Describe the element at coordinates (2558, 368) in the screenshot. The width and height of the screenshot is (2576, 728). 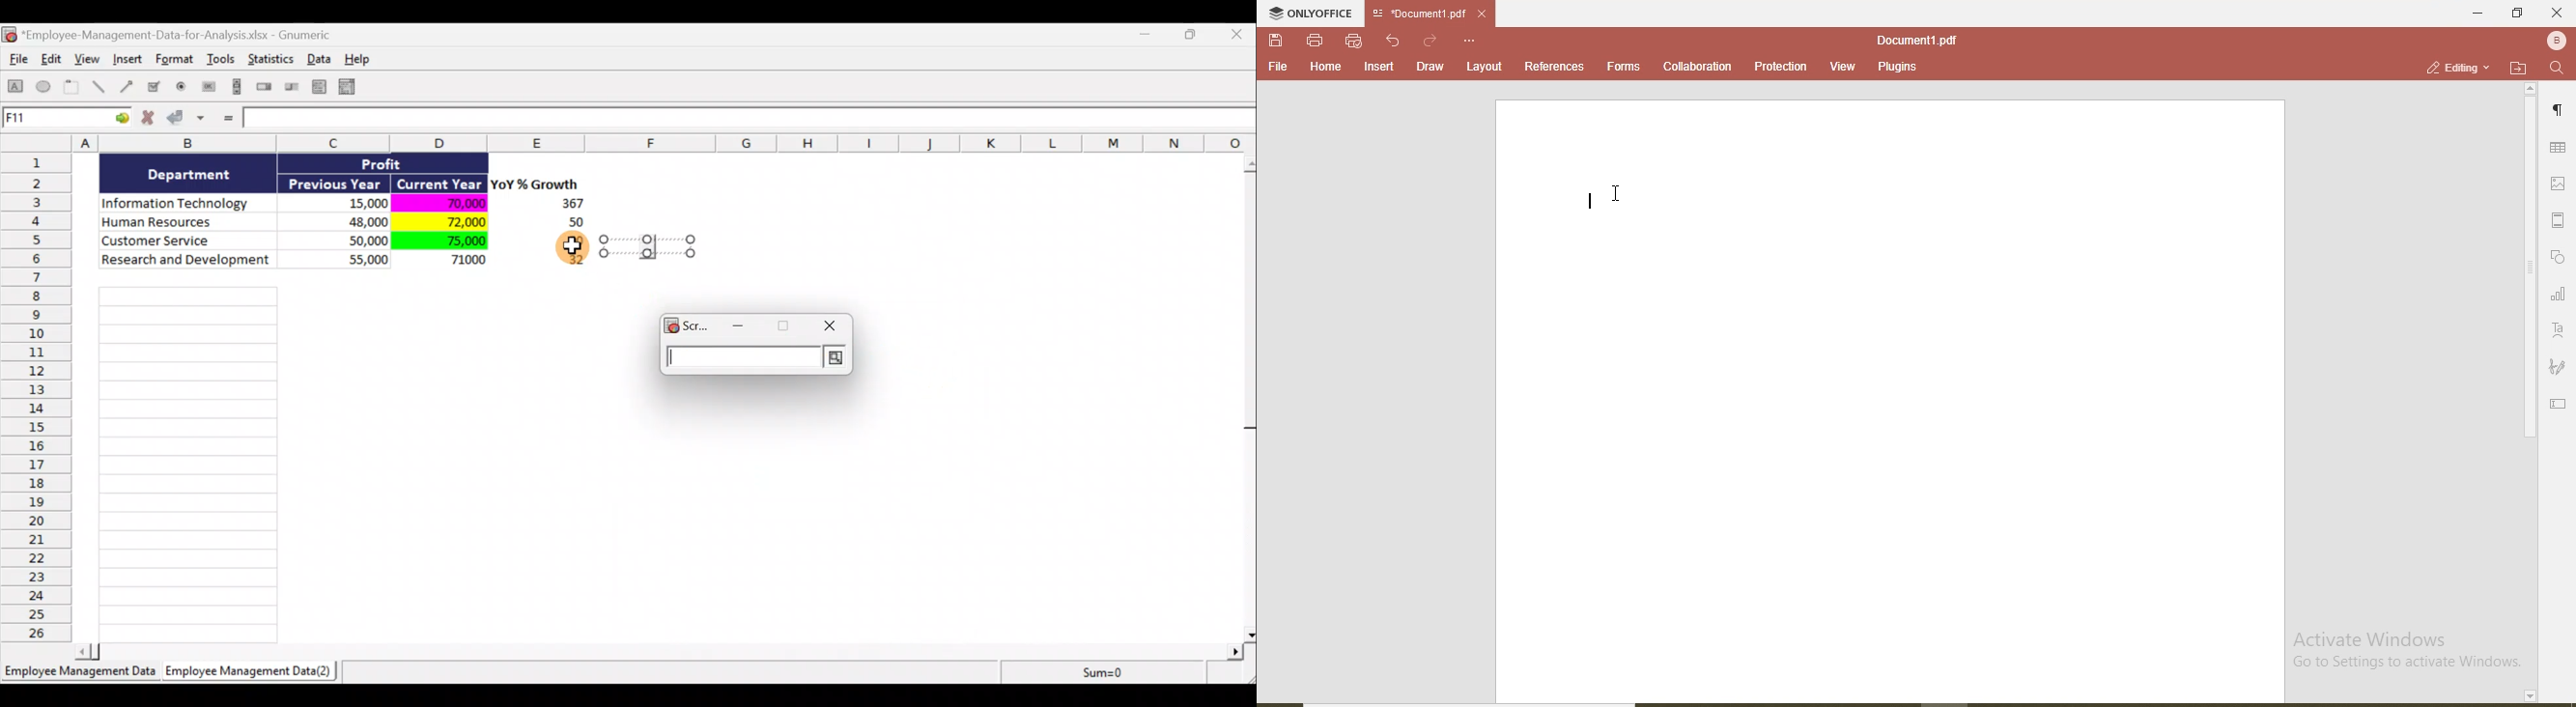
I see `signature` at that location.